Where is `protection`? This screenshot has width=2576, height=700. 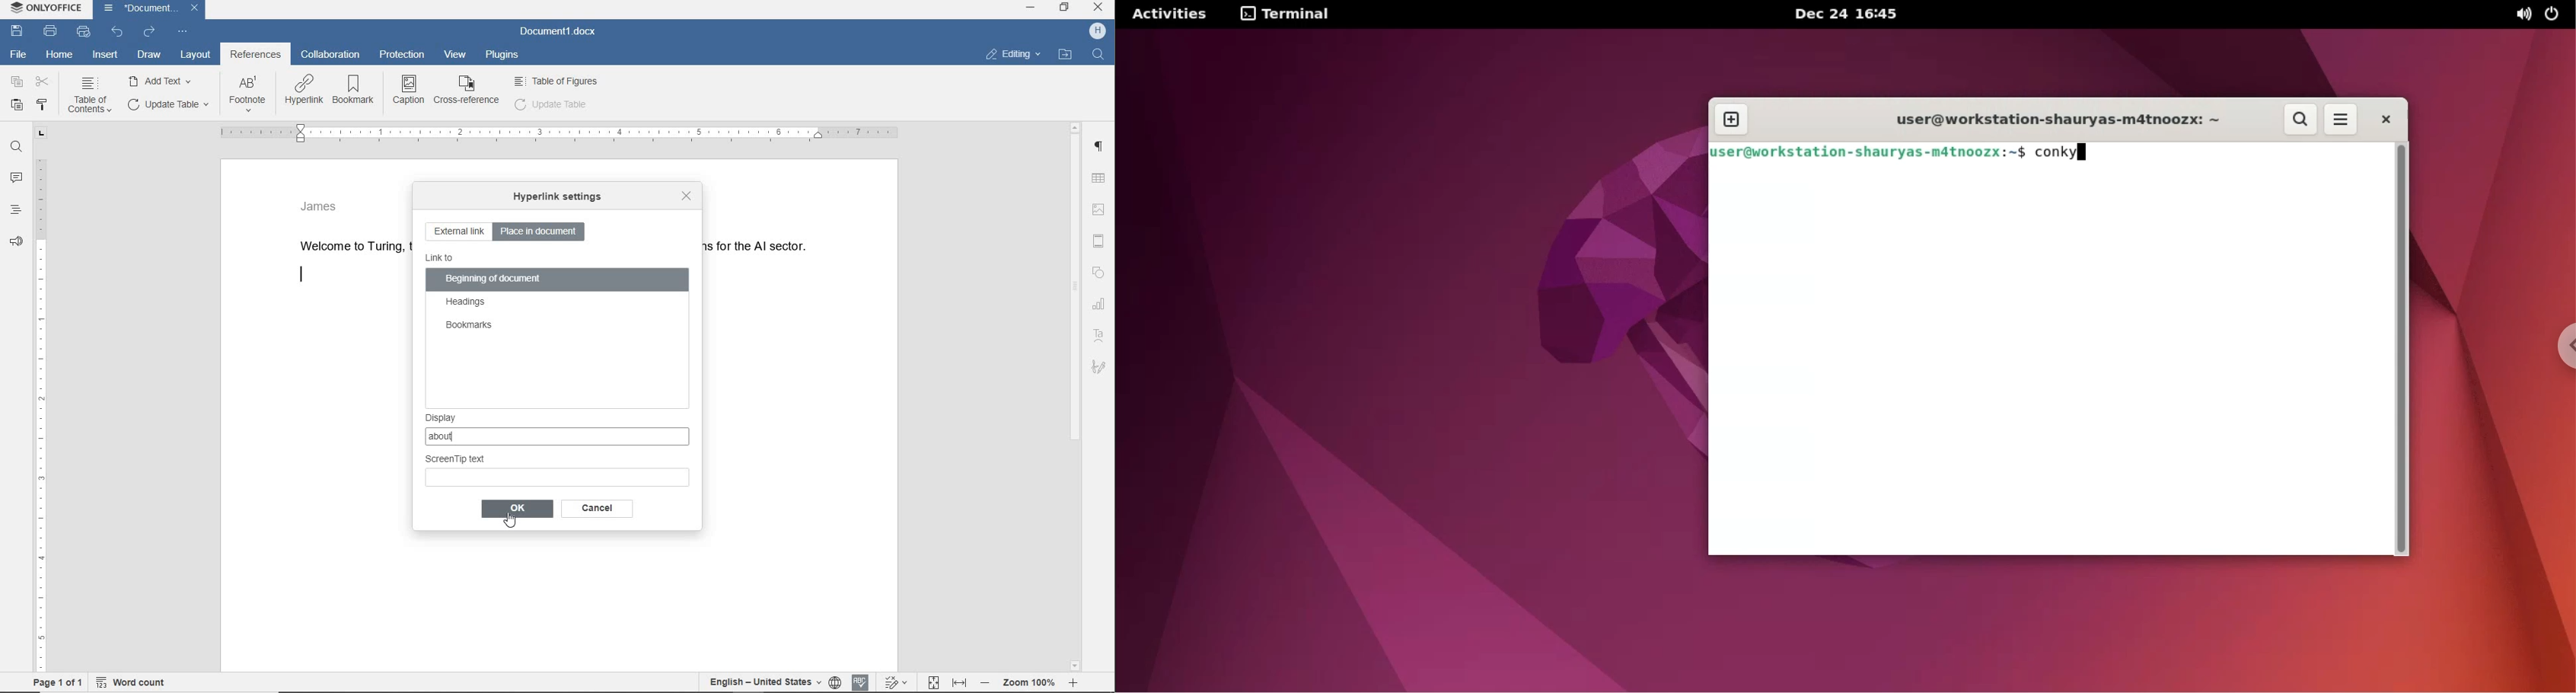
protection is located at coordinates (403, 56).